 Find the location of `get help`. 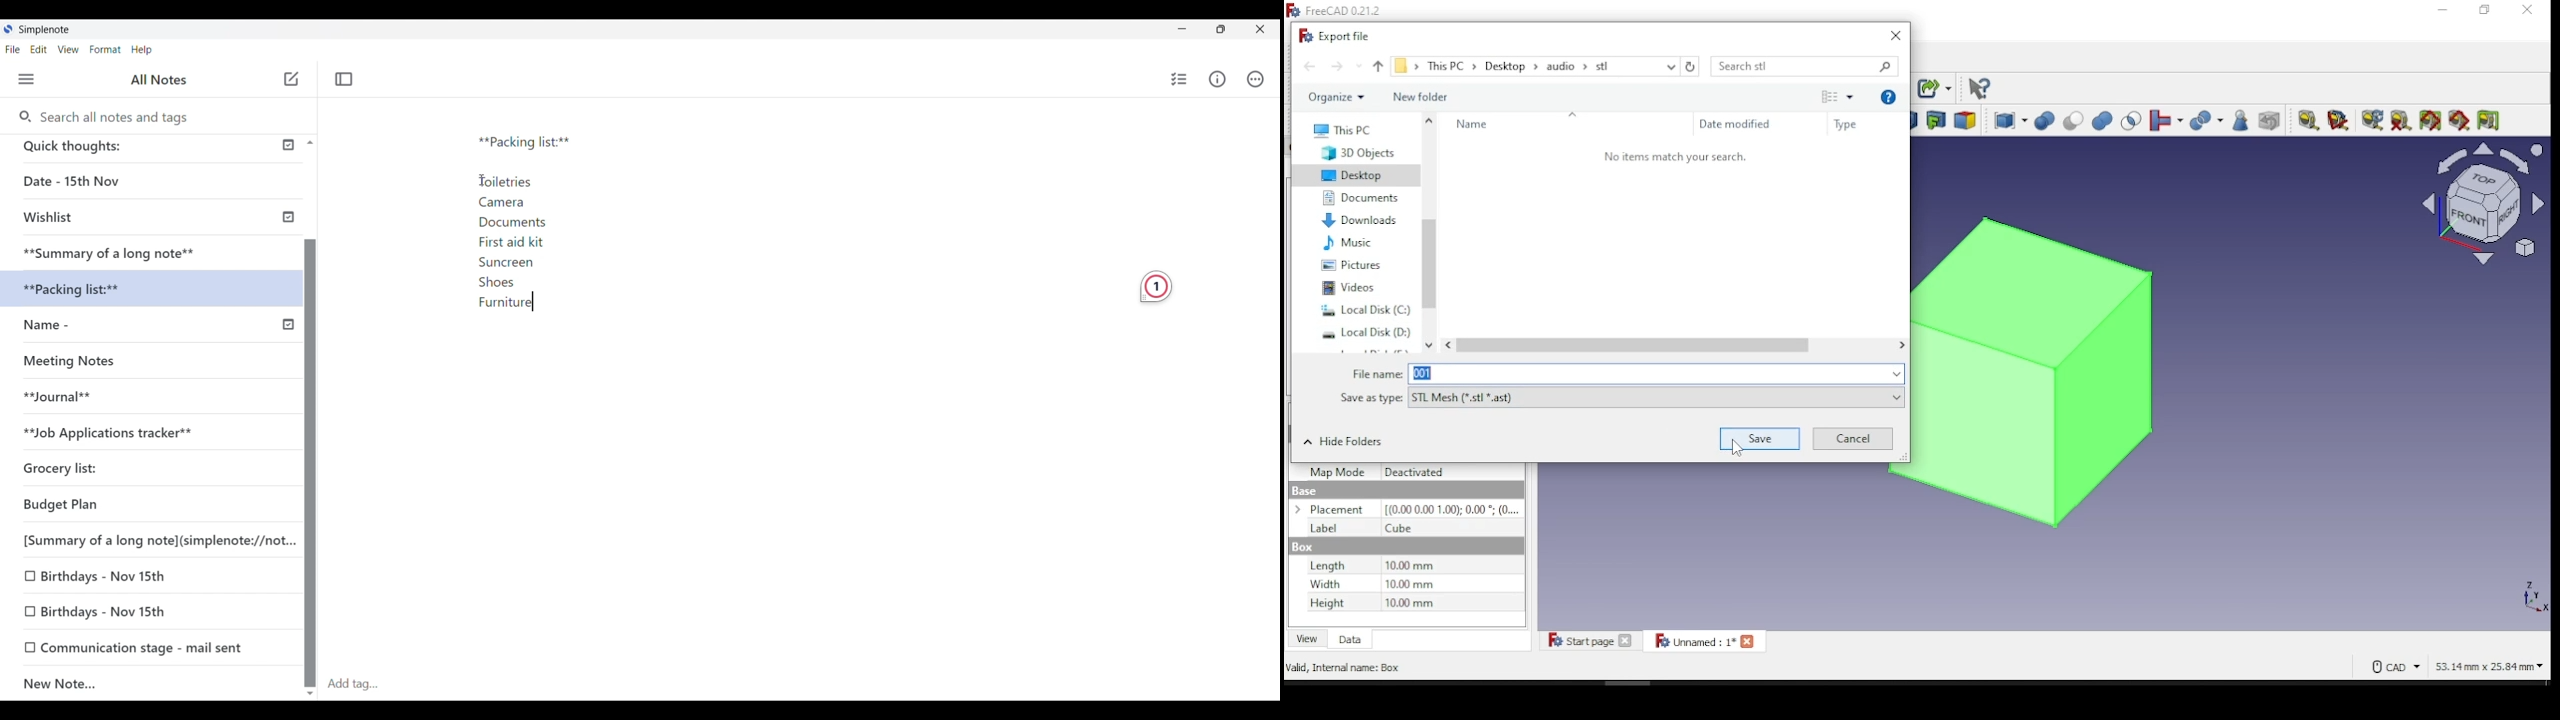

get help is located at coordinates (1890, 97).